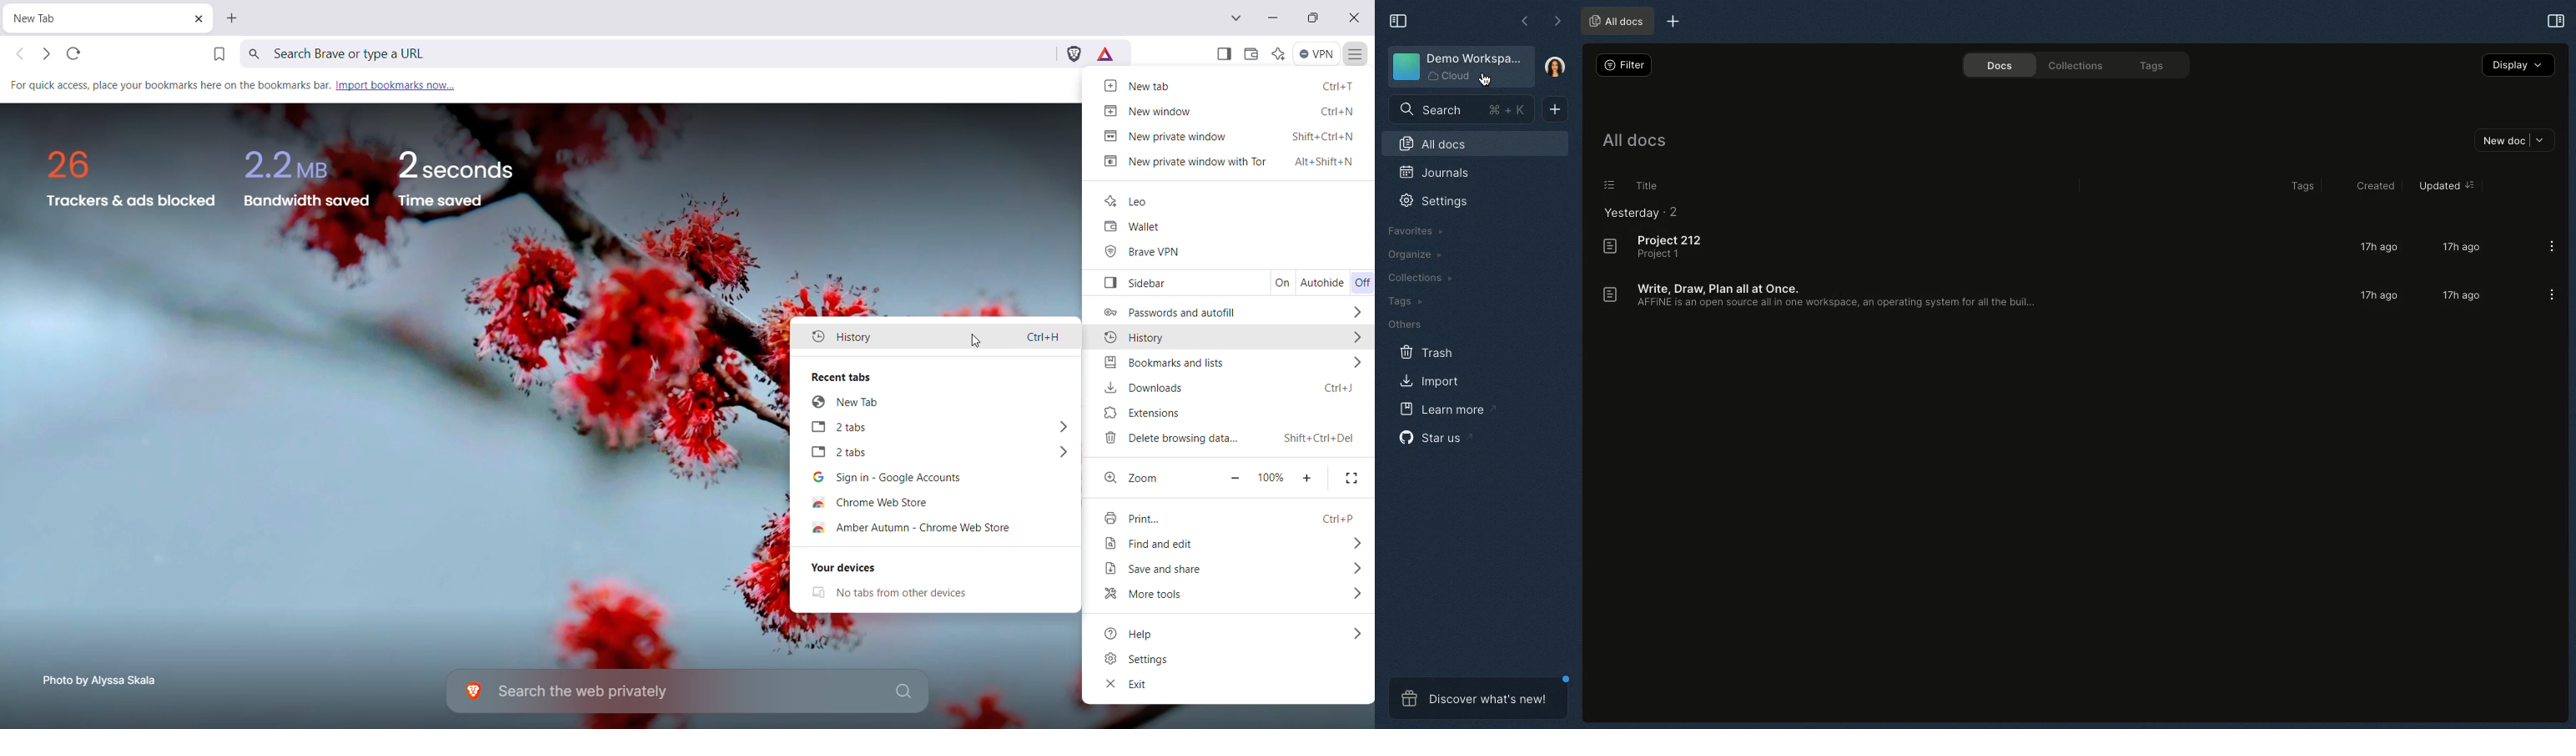 This screenshot has width=2576, height=756. I want to click on Autohide, so click(1323, 283).